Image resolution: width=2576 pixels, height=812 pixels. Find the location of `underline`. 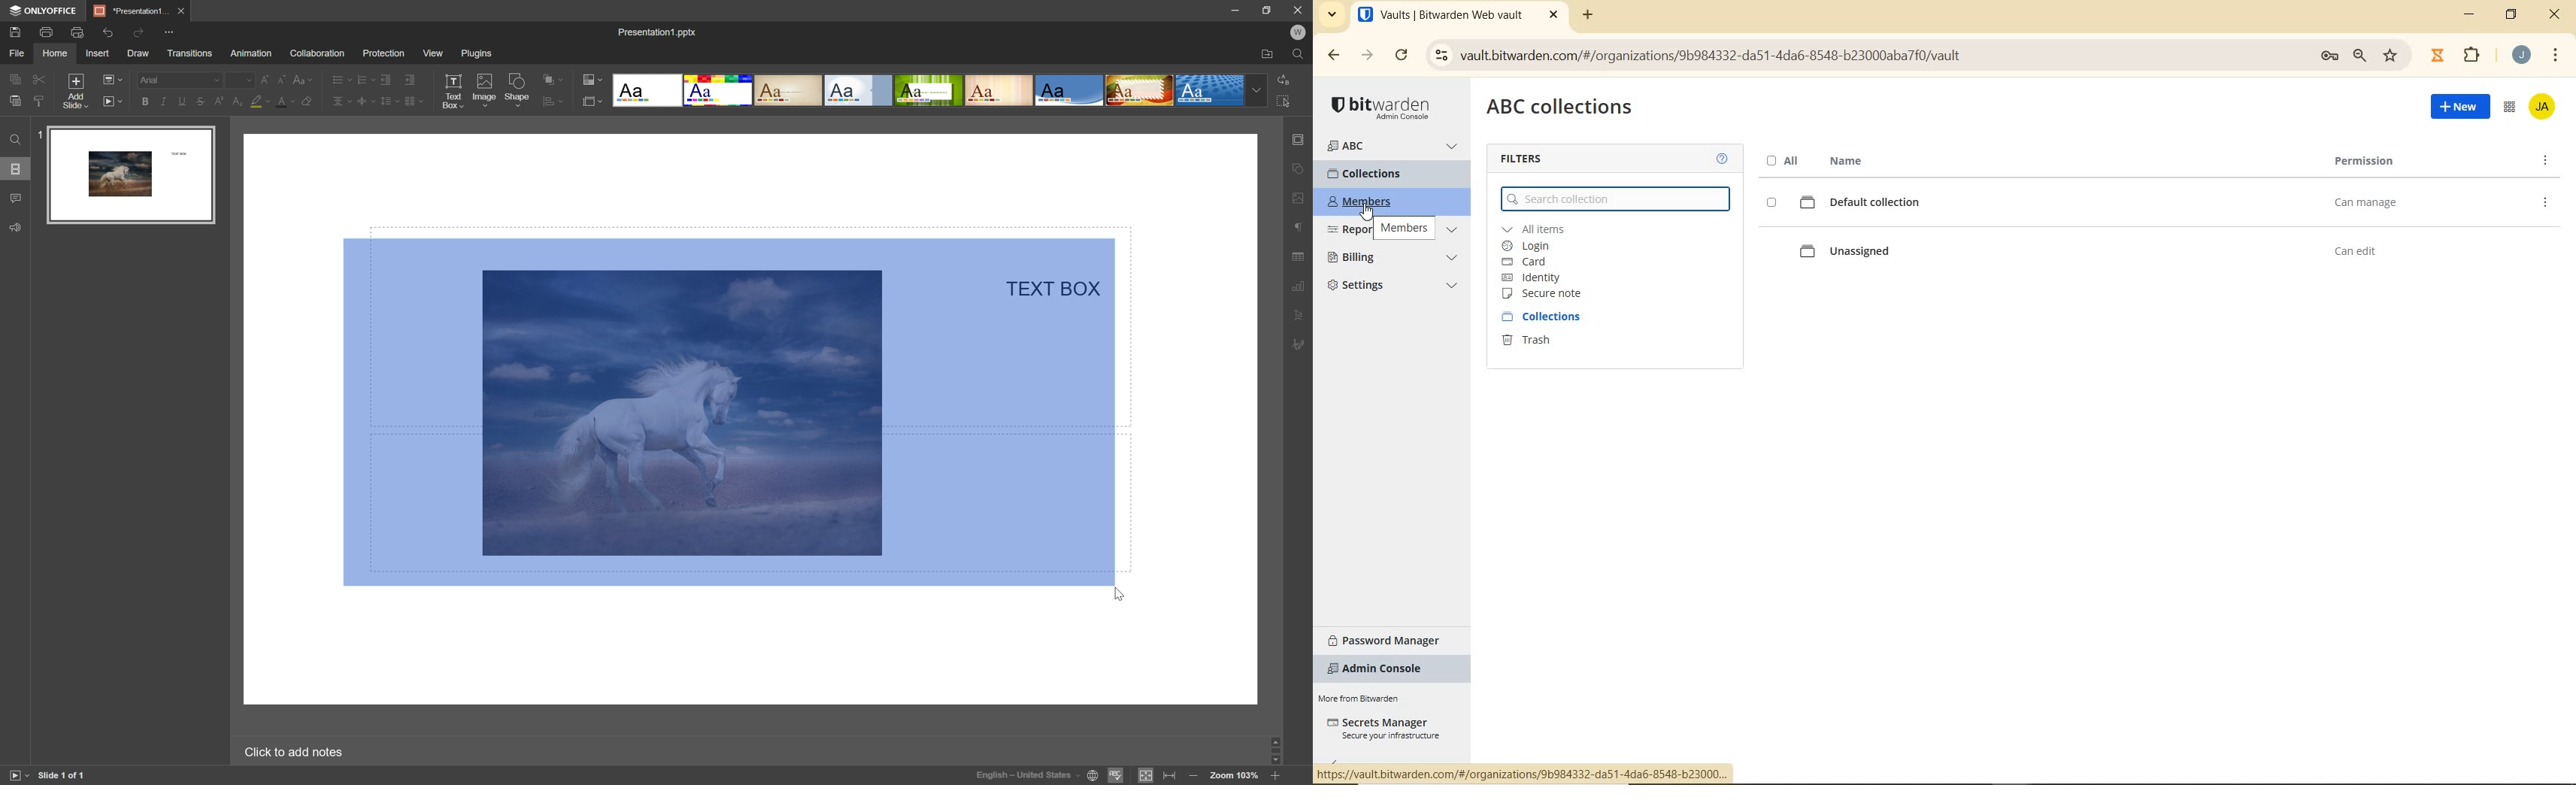

underline is located at coordinates (182, 103).